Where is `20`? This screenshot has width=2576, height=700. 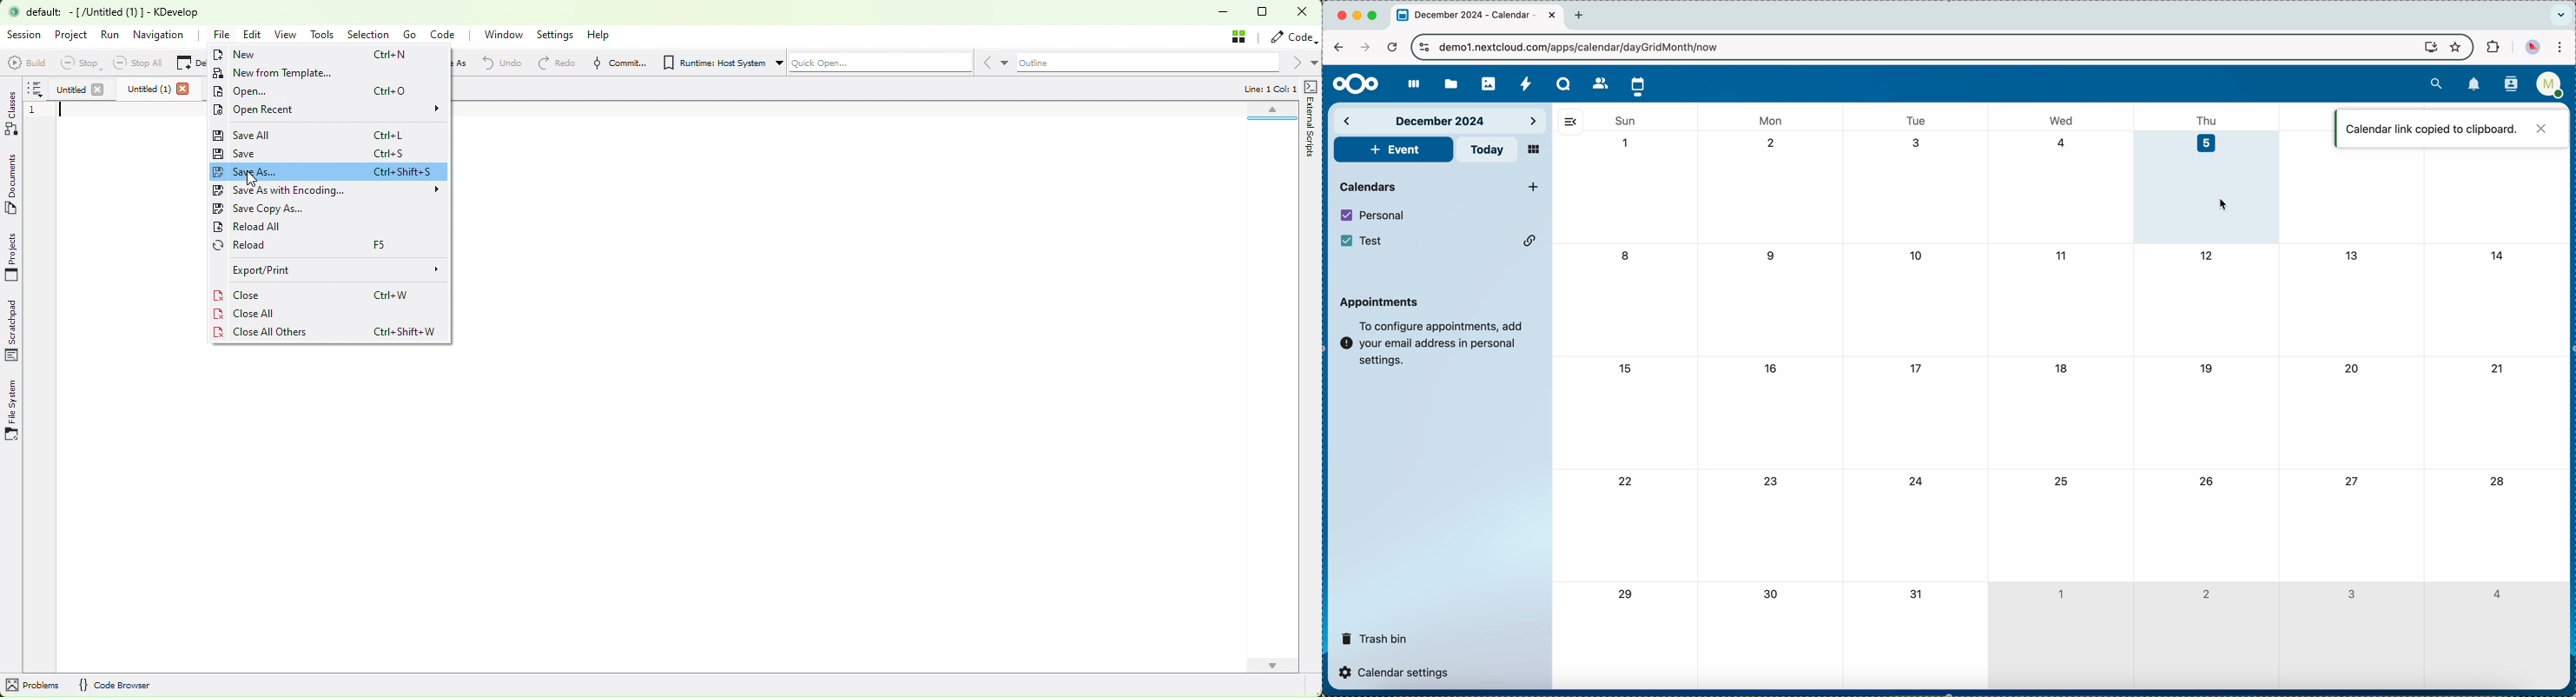 20 is located at coordinates (2353, 368).